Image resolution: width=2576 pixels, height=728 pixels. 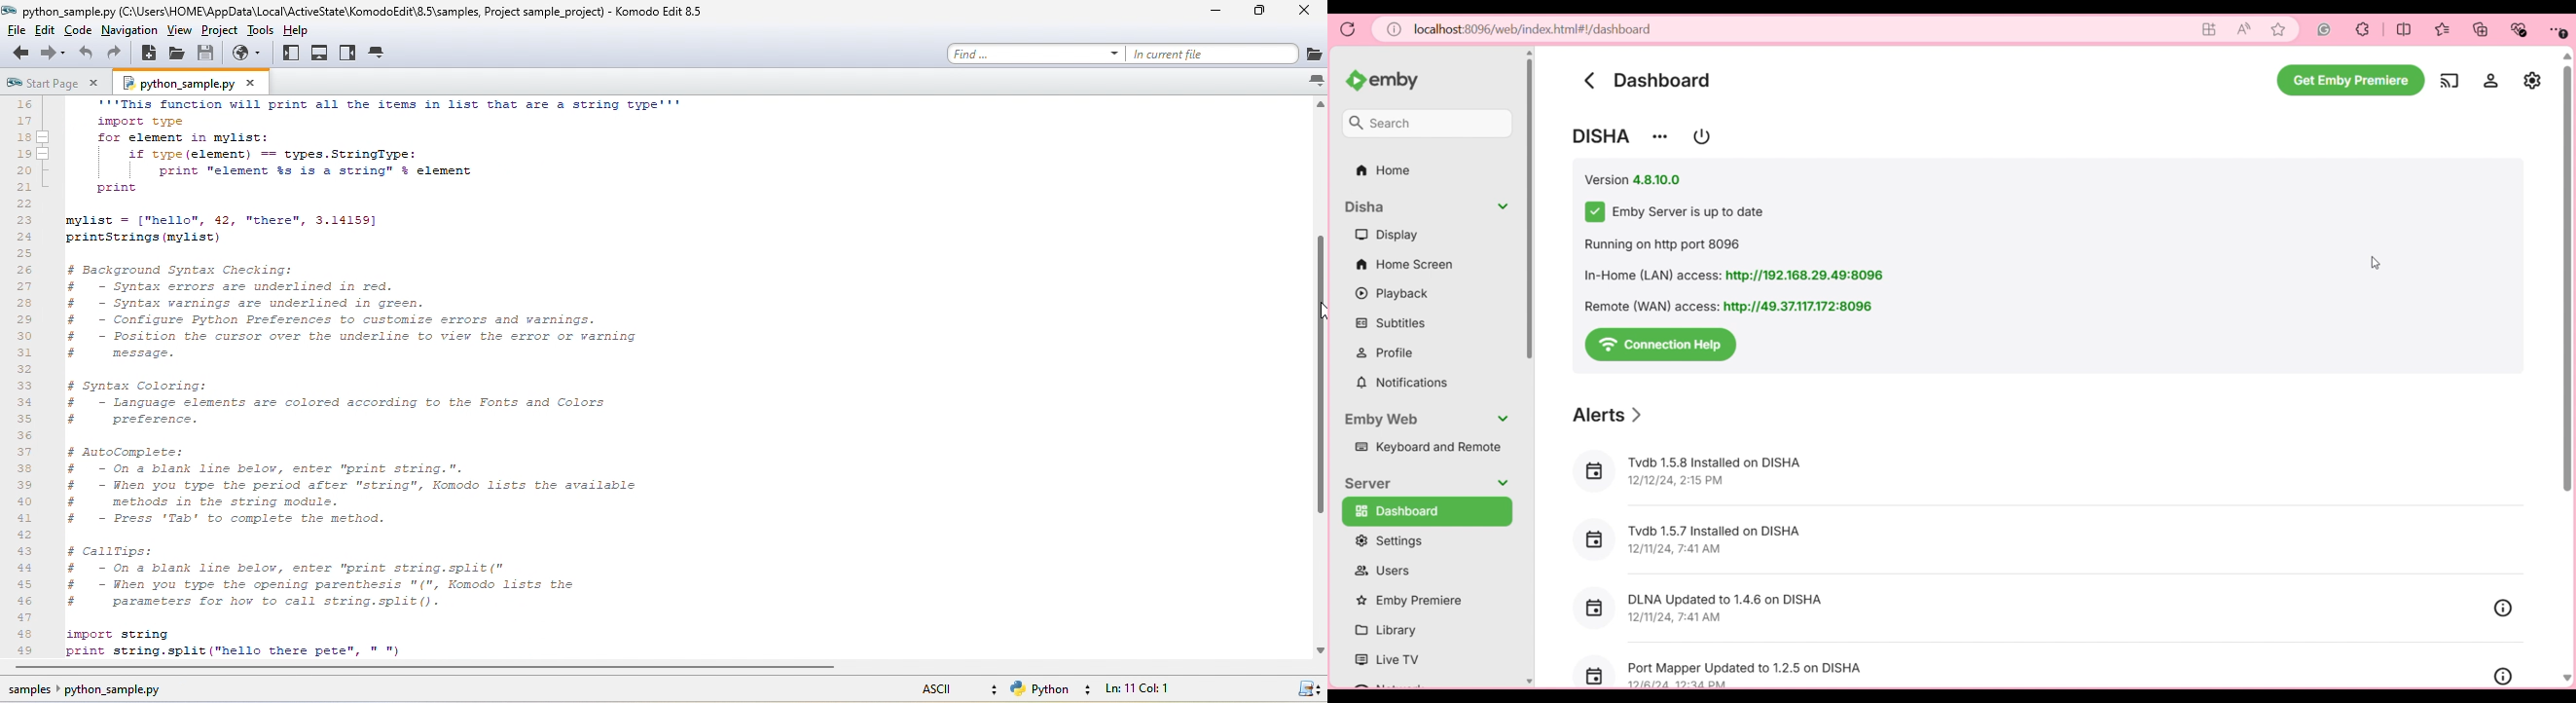 I want to click on Search box, so click(x=1428, y=123).